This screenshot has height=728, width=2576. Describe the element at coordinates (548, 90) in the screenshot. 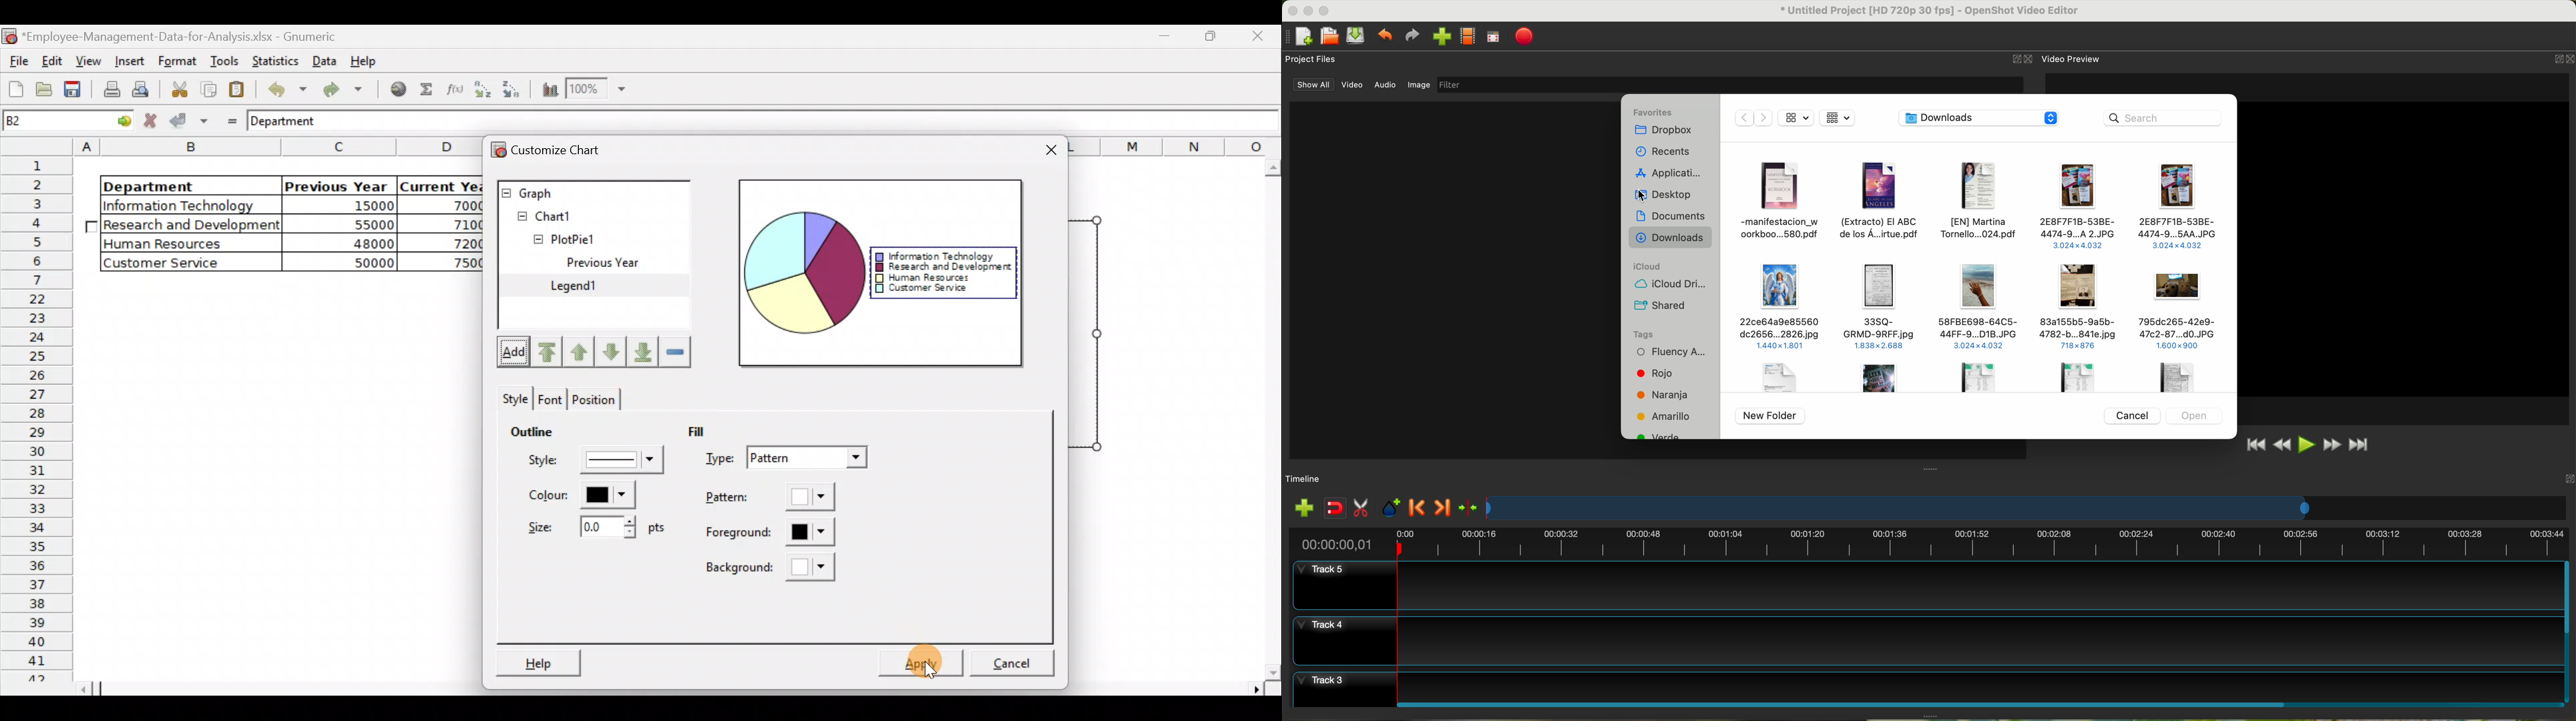

I see `Insert a chart` at that location.